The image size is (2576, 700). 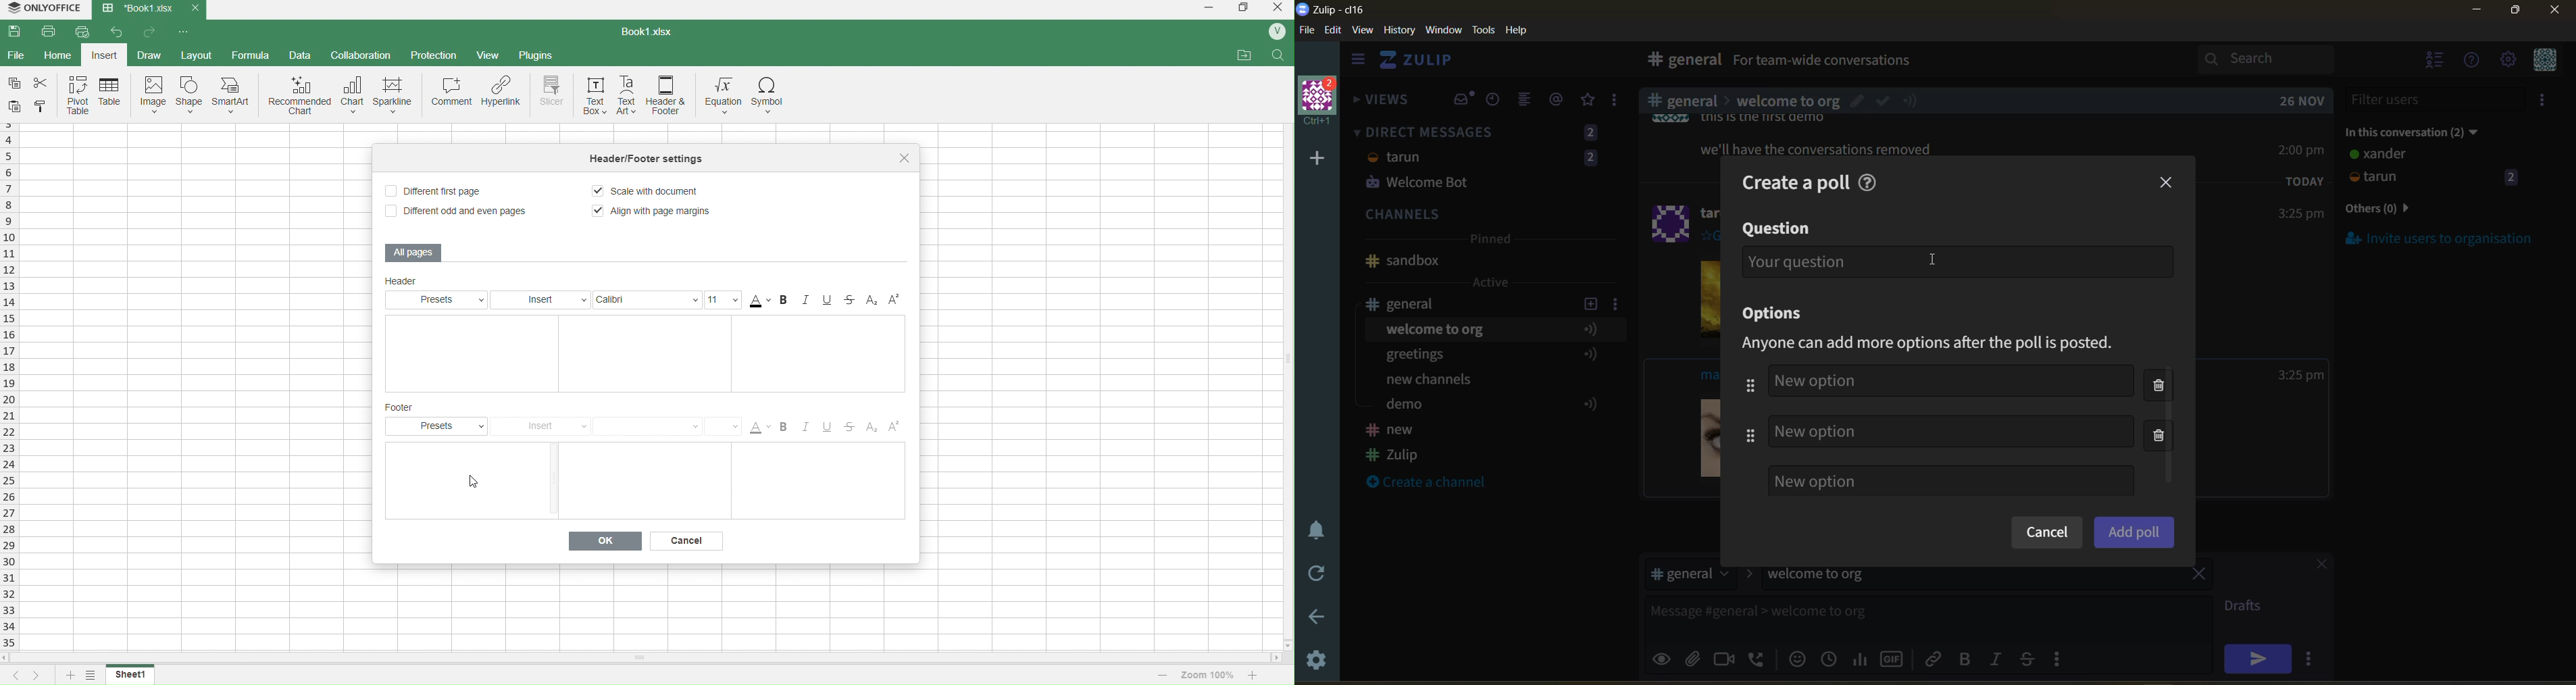 What do you see at coordinates (1885, 62) in the screenshot?
I see `Overview of your conversations with unread messages` at bounding box center [1885, 62].